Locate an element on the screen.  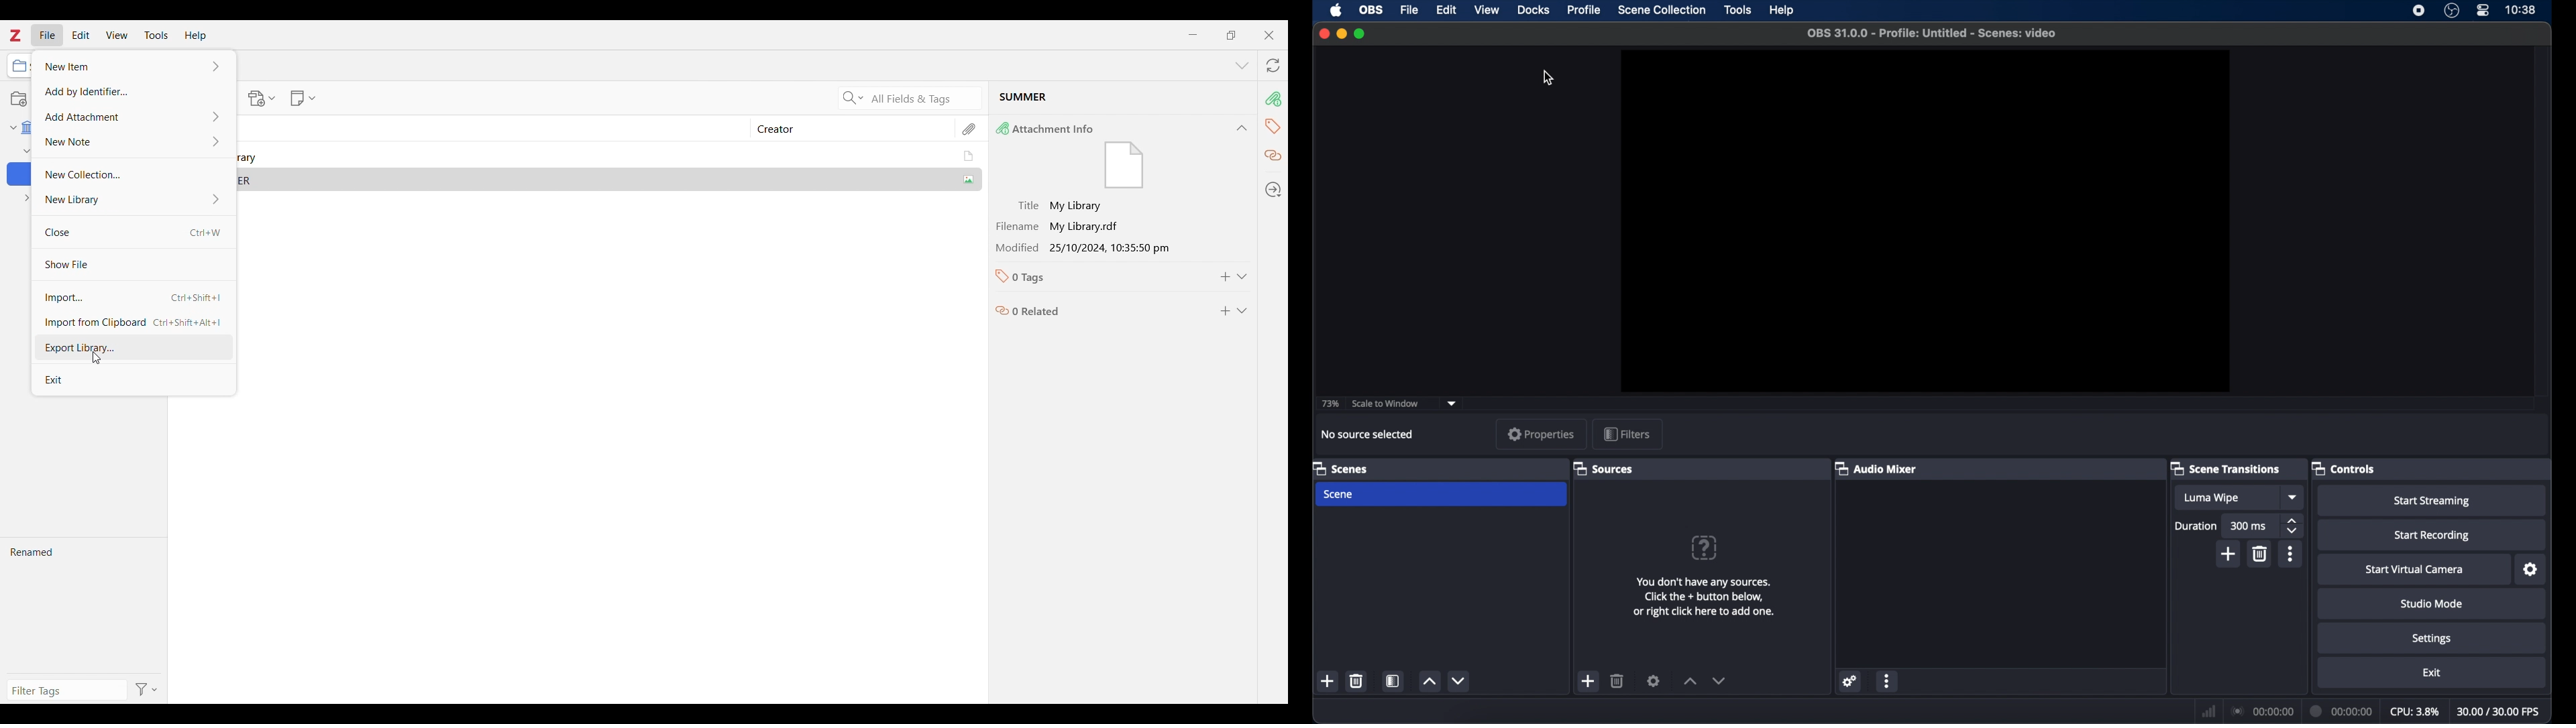
scenes is located at coordinates (1340, 469).